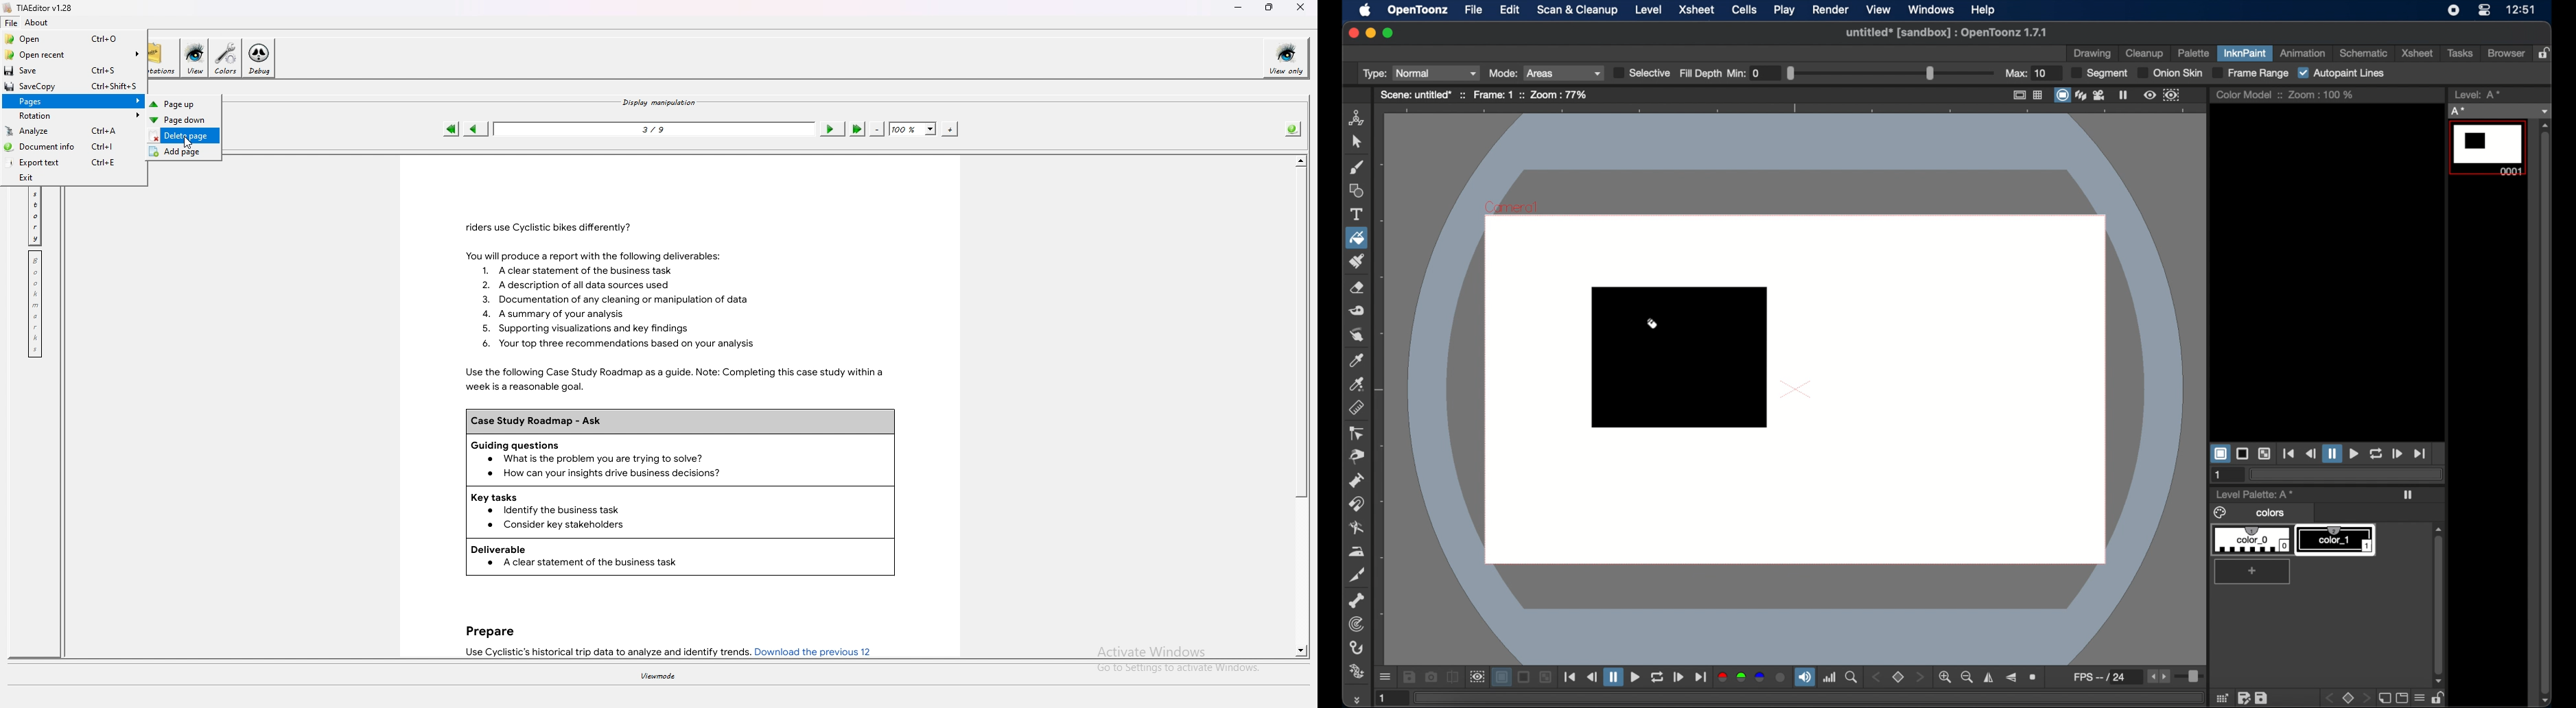 The image size is (2576, 728). Describe the element at coordinates (2093, 54) in the screenshot. I see `drawing` at that location.